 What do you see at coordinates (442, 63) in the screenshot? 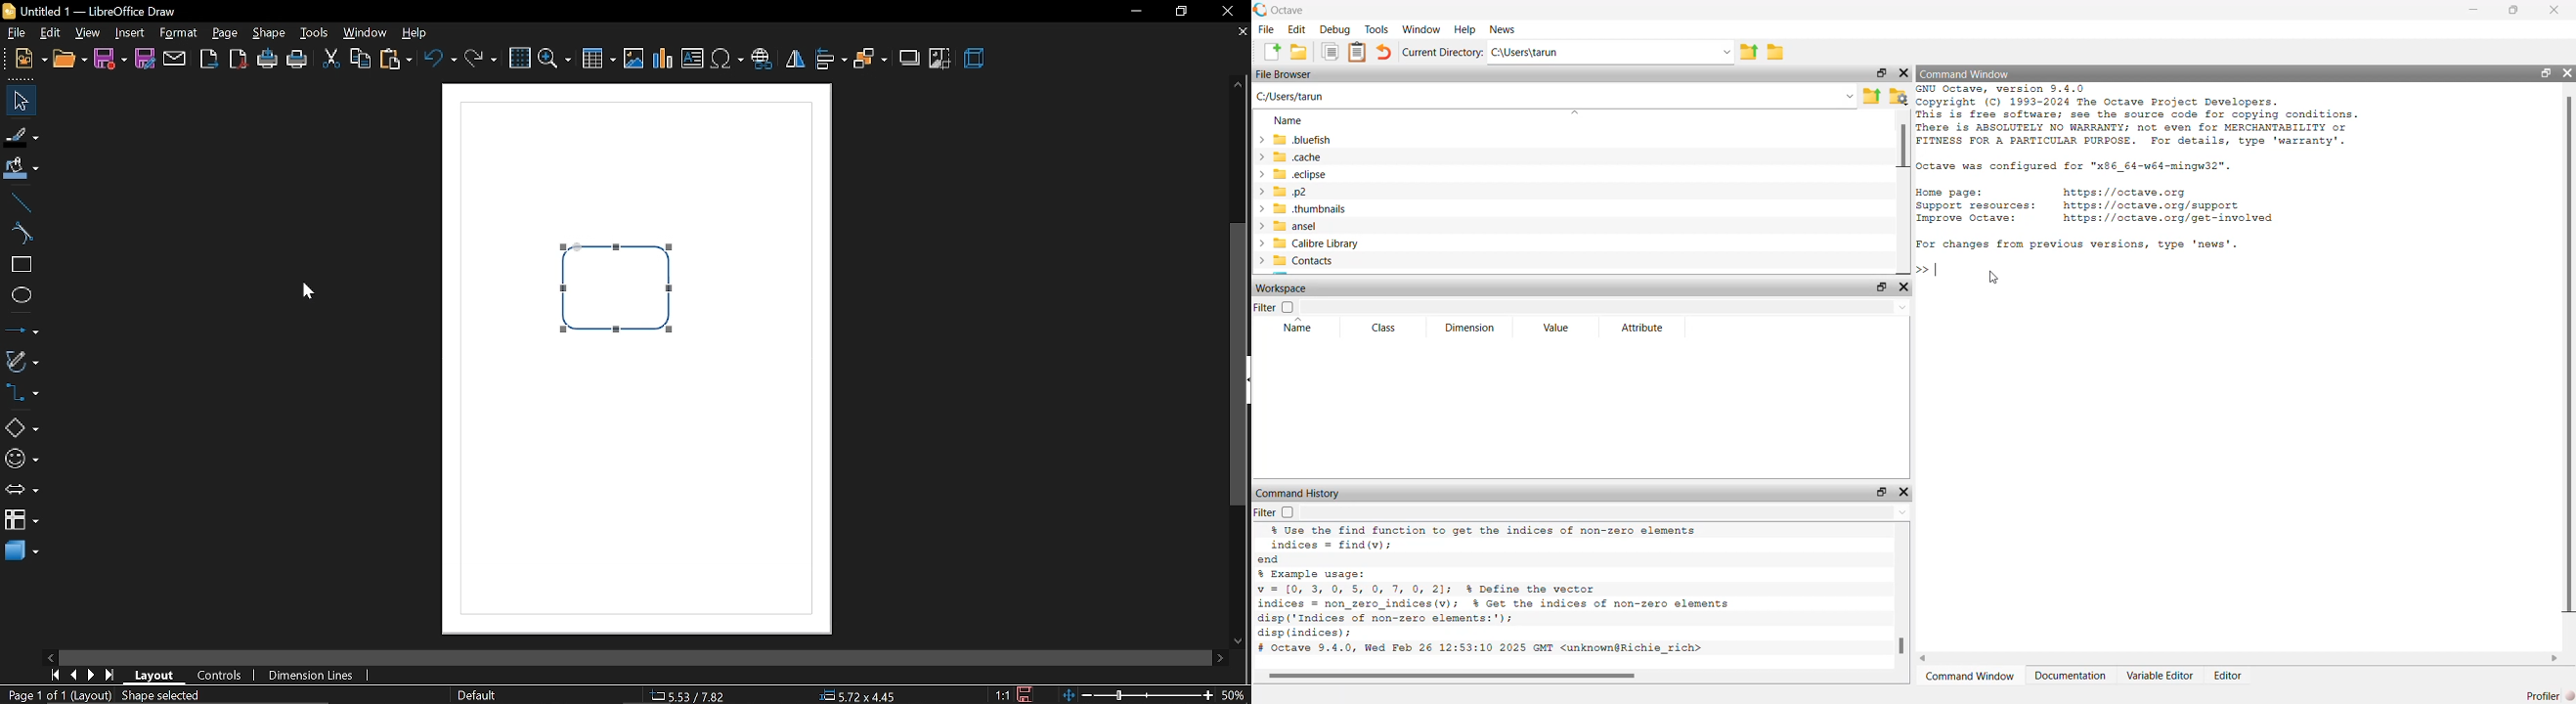
I see `undo` at bounding box center [442, 63].